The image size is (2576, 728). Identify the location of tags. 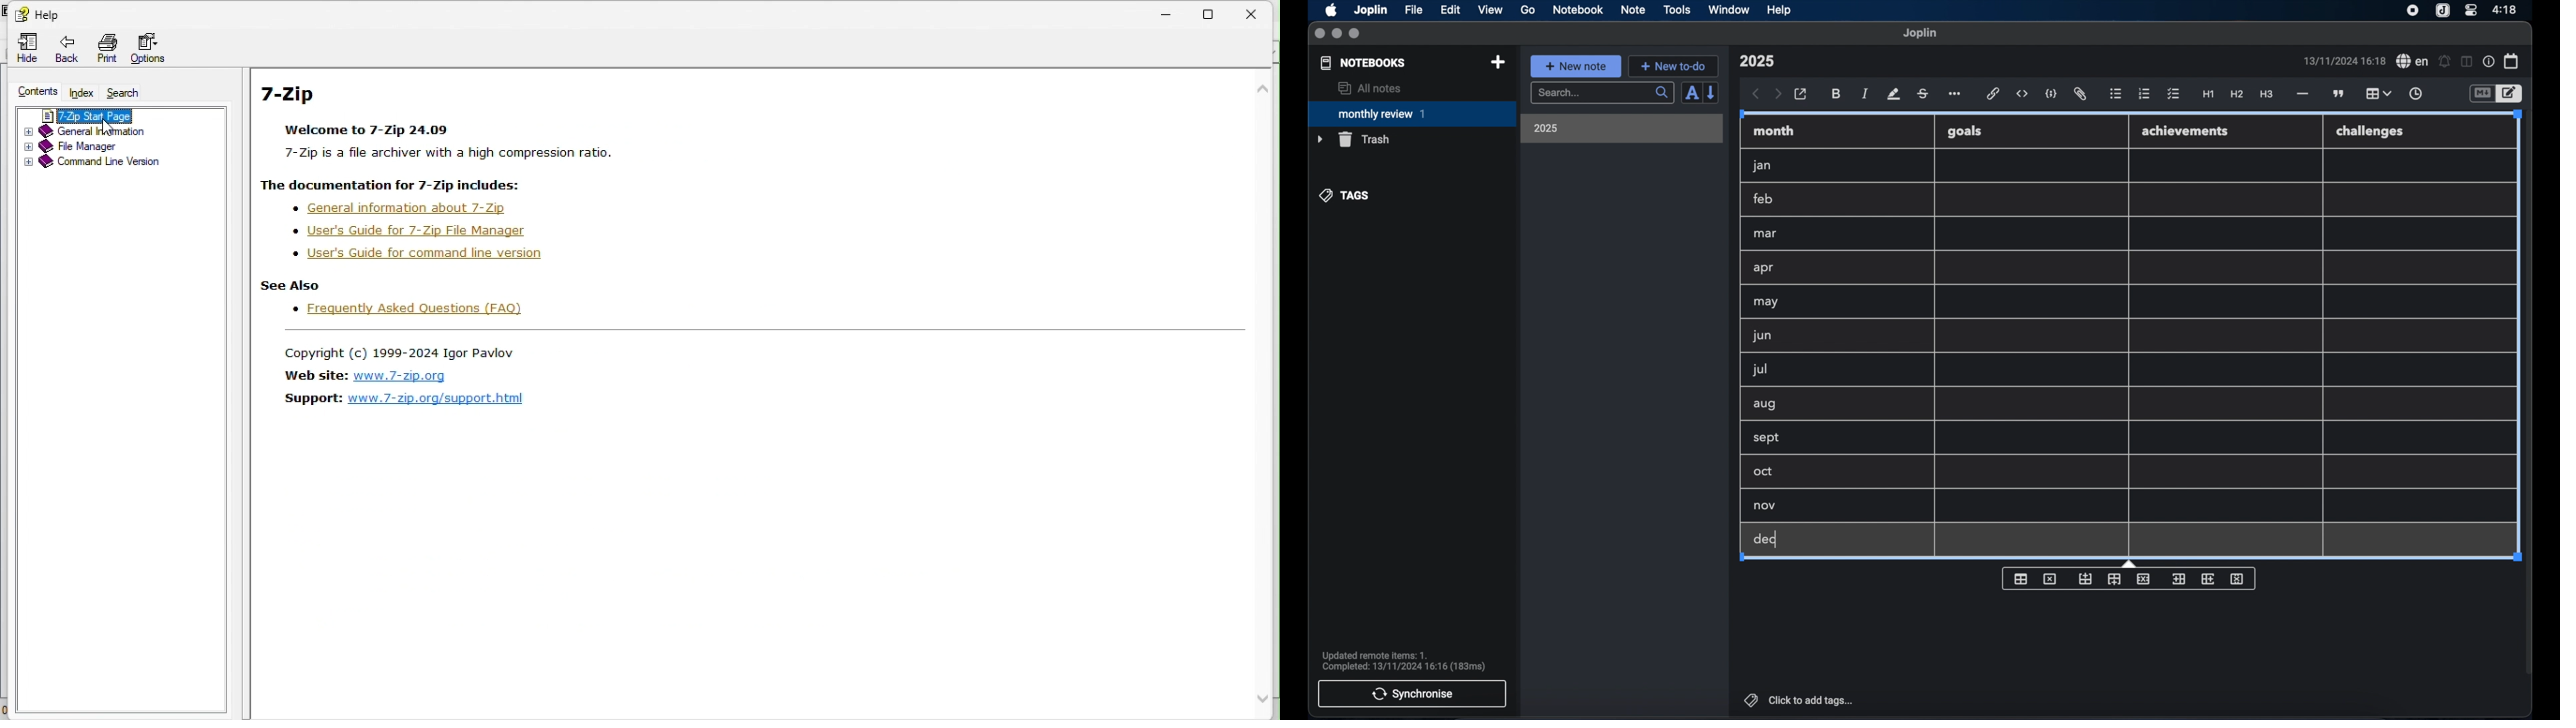
(1345, 195).